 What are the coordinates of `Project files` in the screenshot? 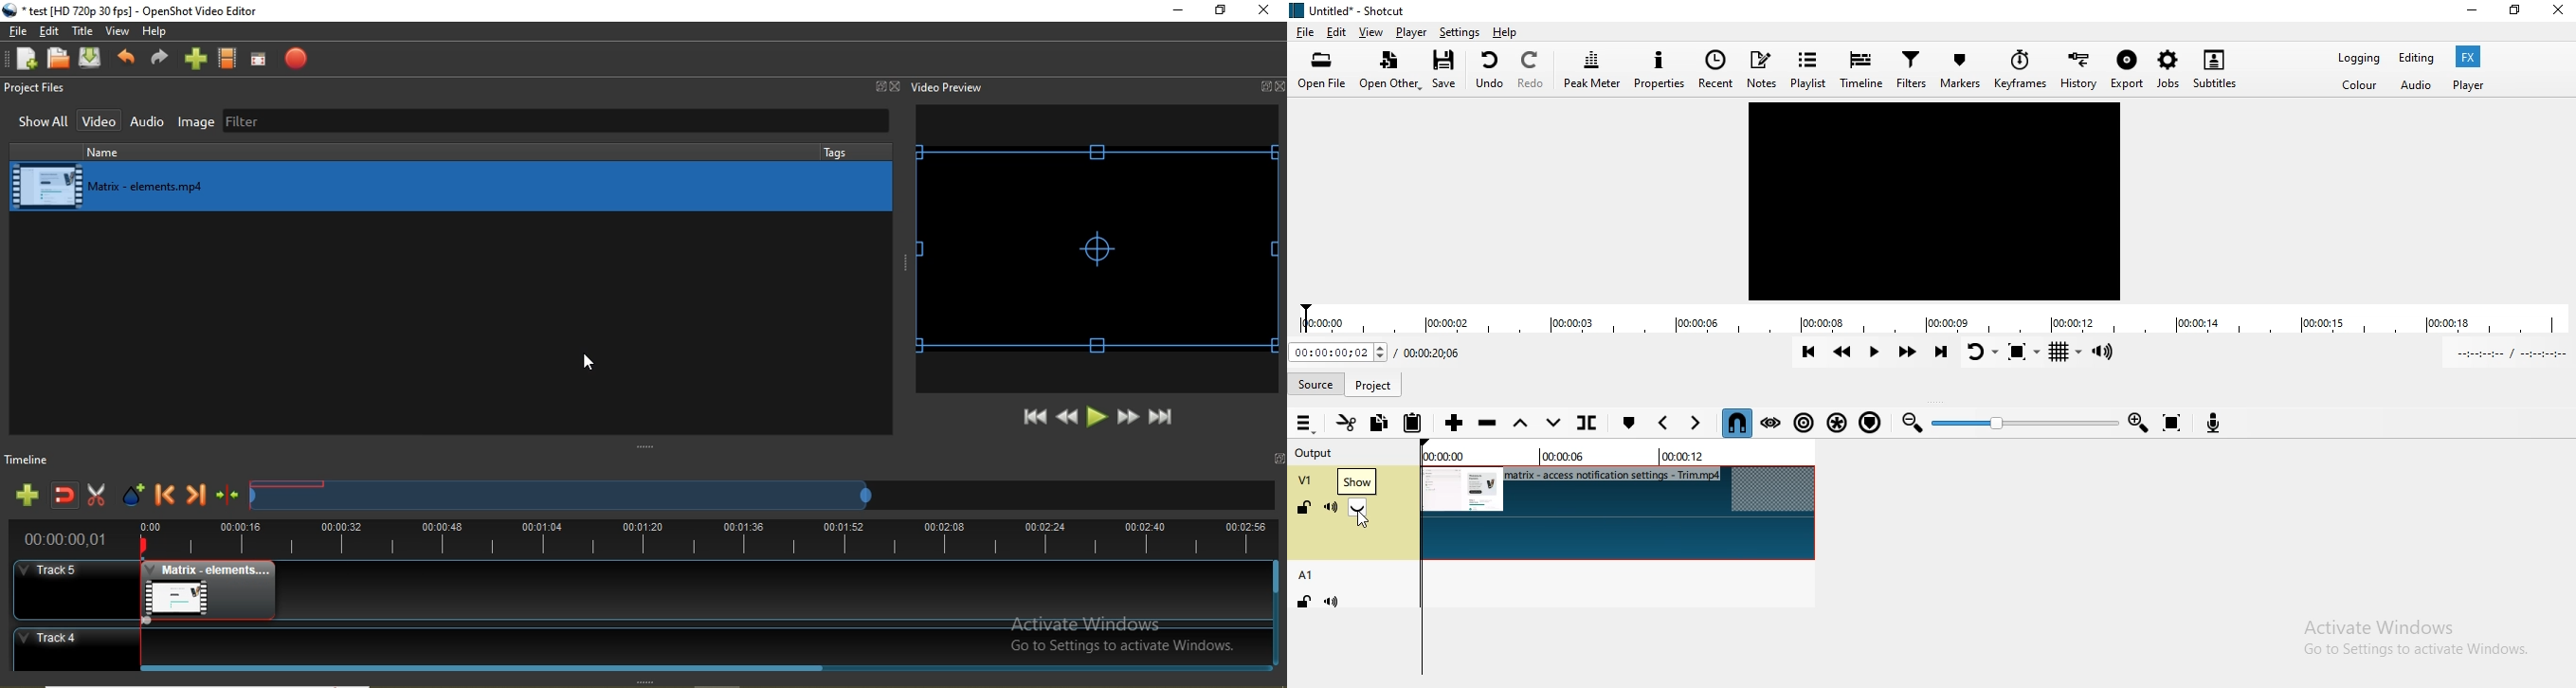 It's located at (40, 89).